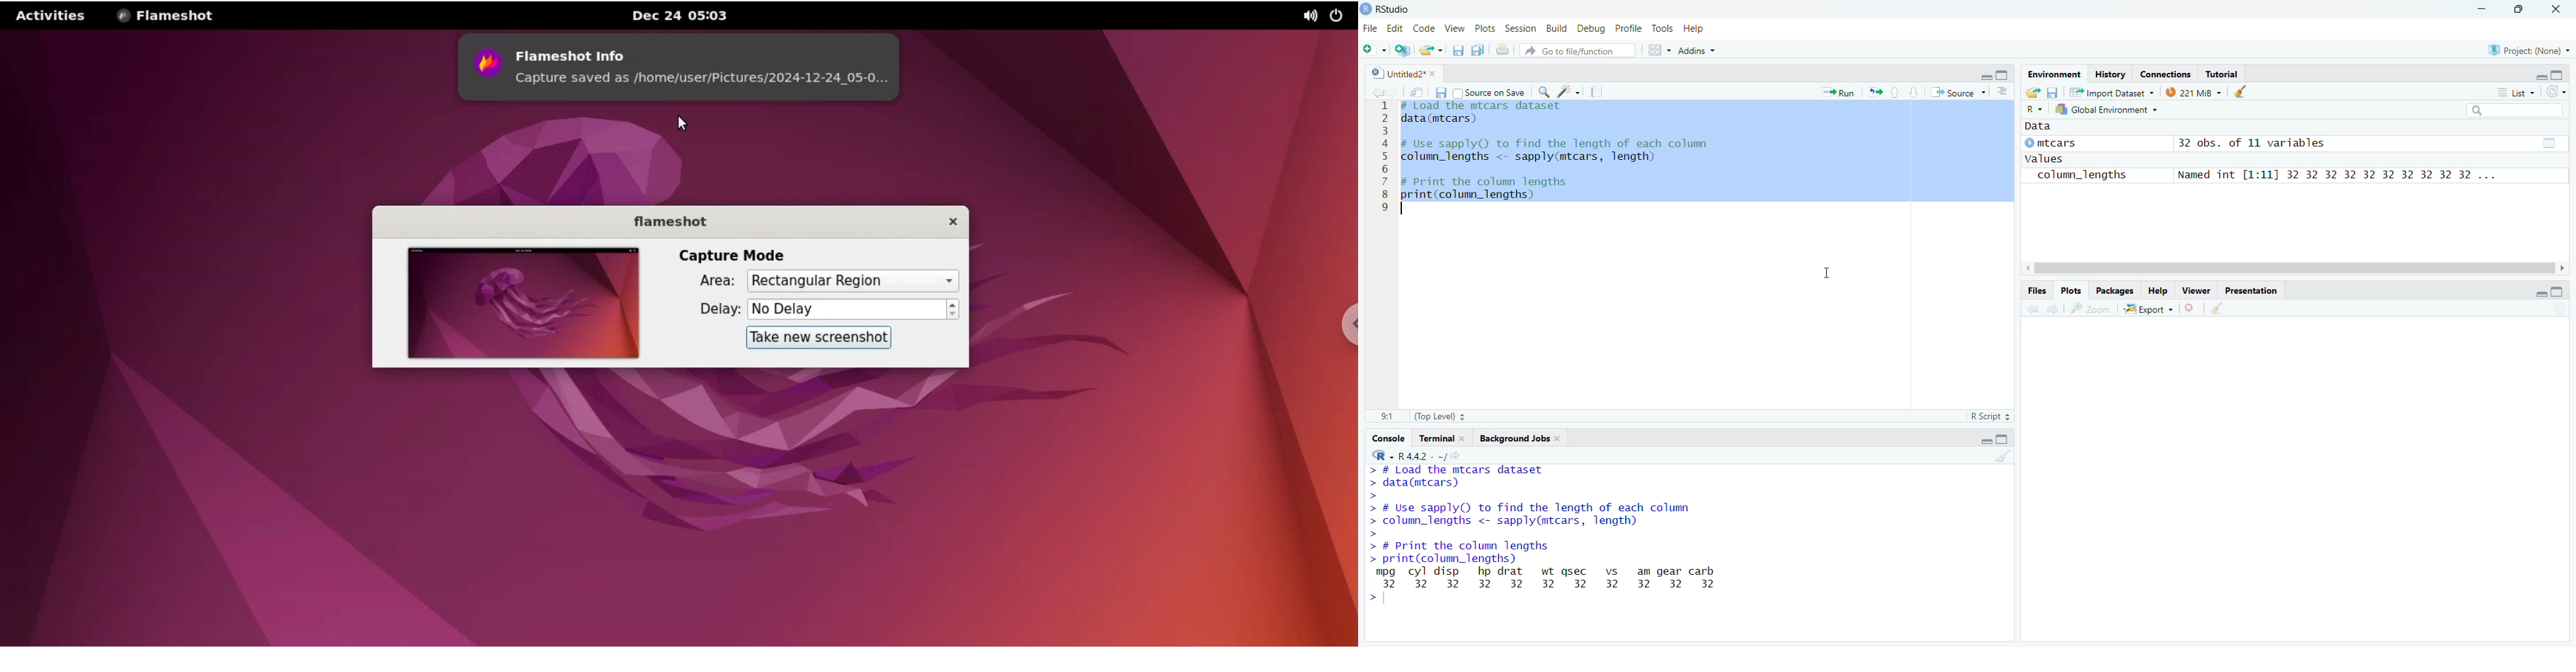 This screenshot has height=672, width=2576. I want to click on Help., so click(2157, 290).